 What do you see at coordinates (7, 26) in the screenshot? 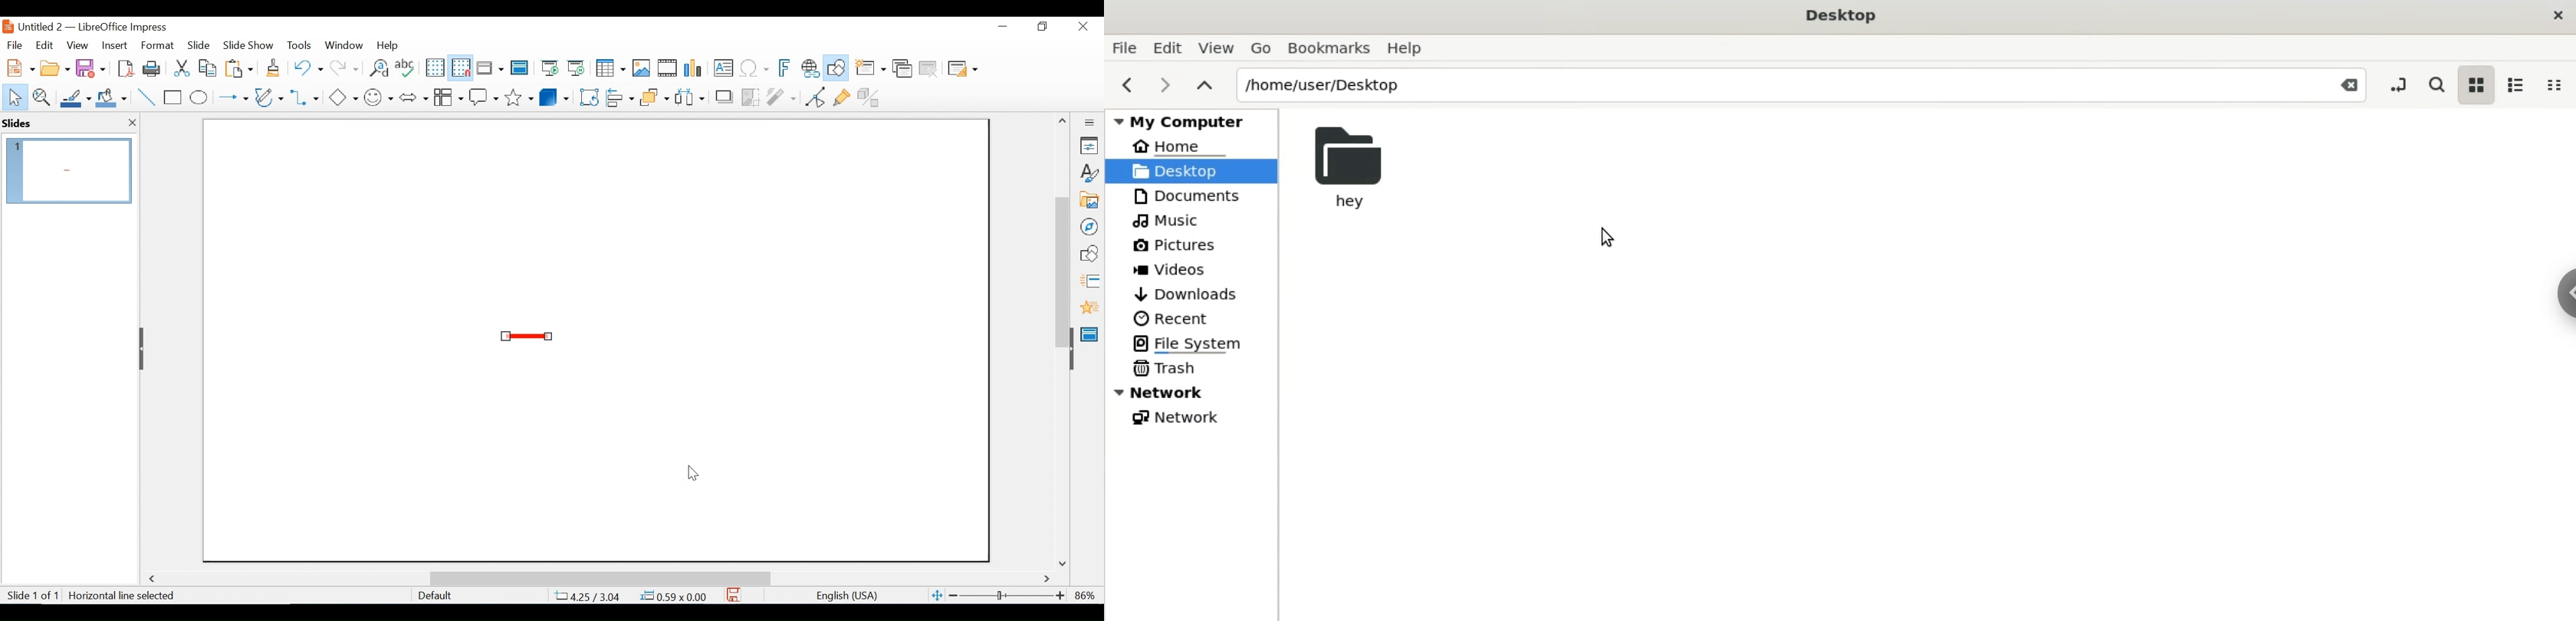
I see `LibreOffice Desktop Icon` at bounding box center [7, 26].